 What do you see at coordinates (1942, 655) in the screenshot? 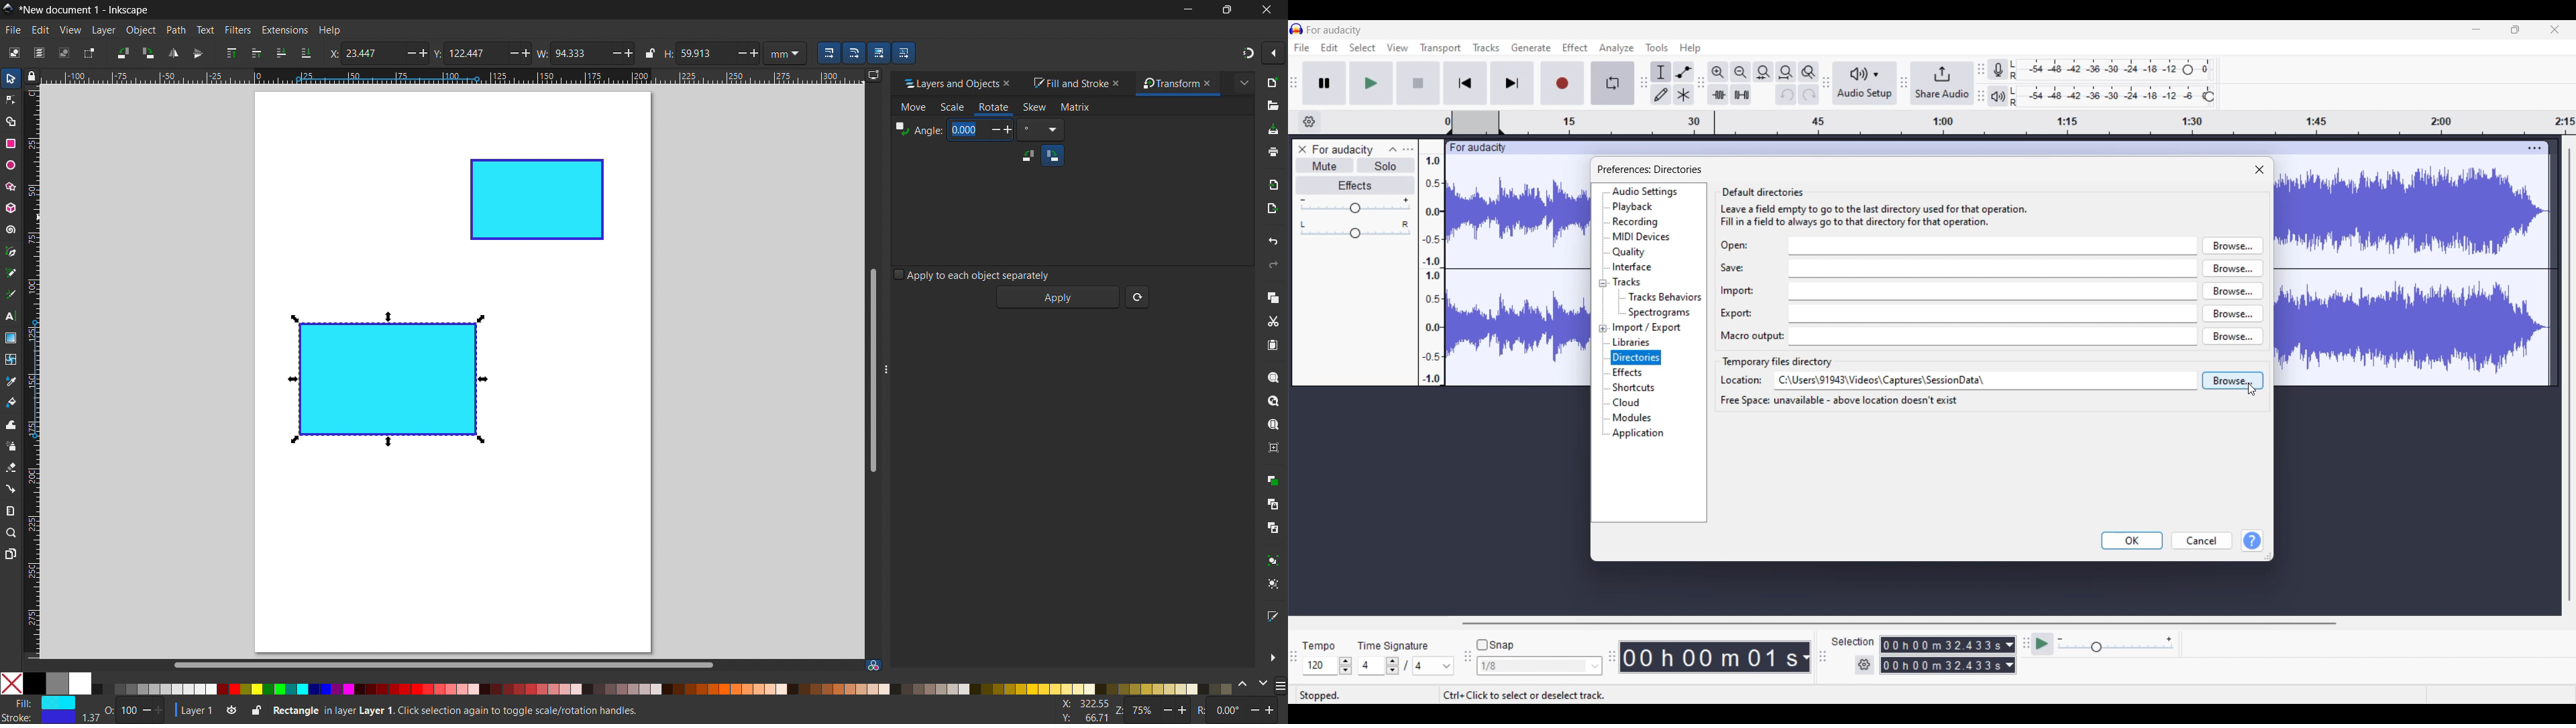
I see `Selection duration` at bounding box center [1942, 655].